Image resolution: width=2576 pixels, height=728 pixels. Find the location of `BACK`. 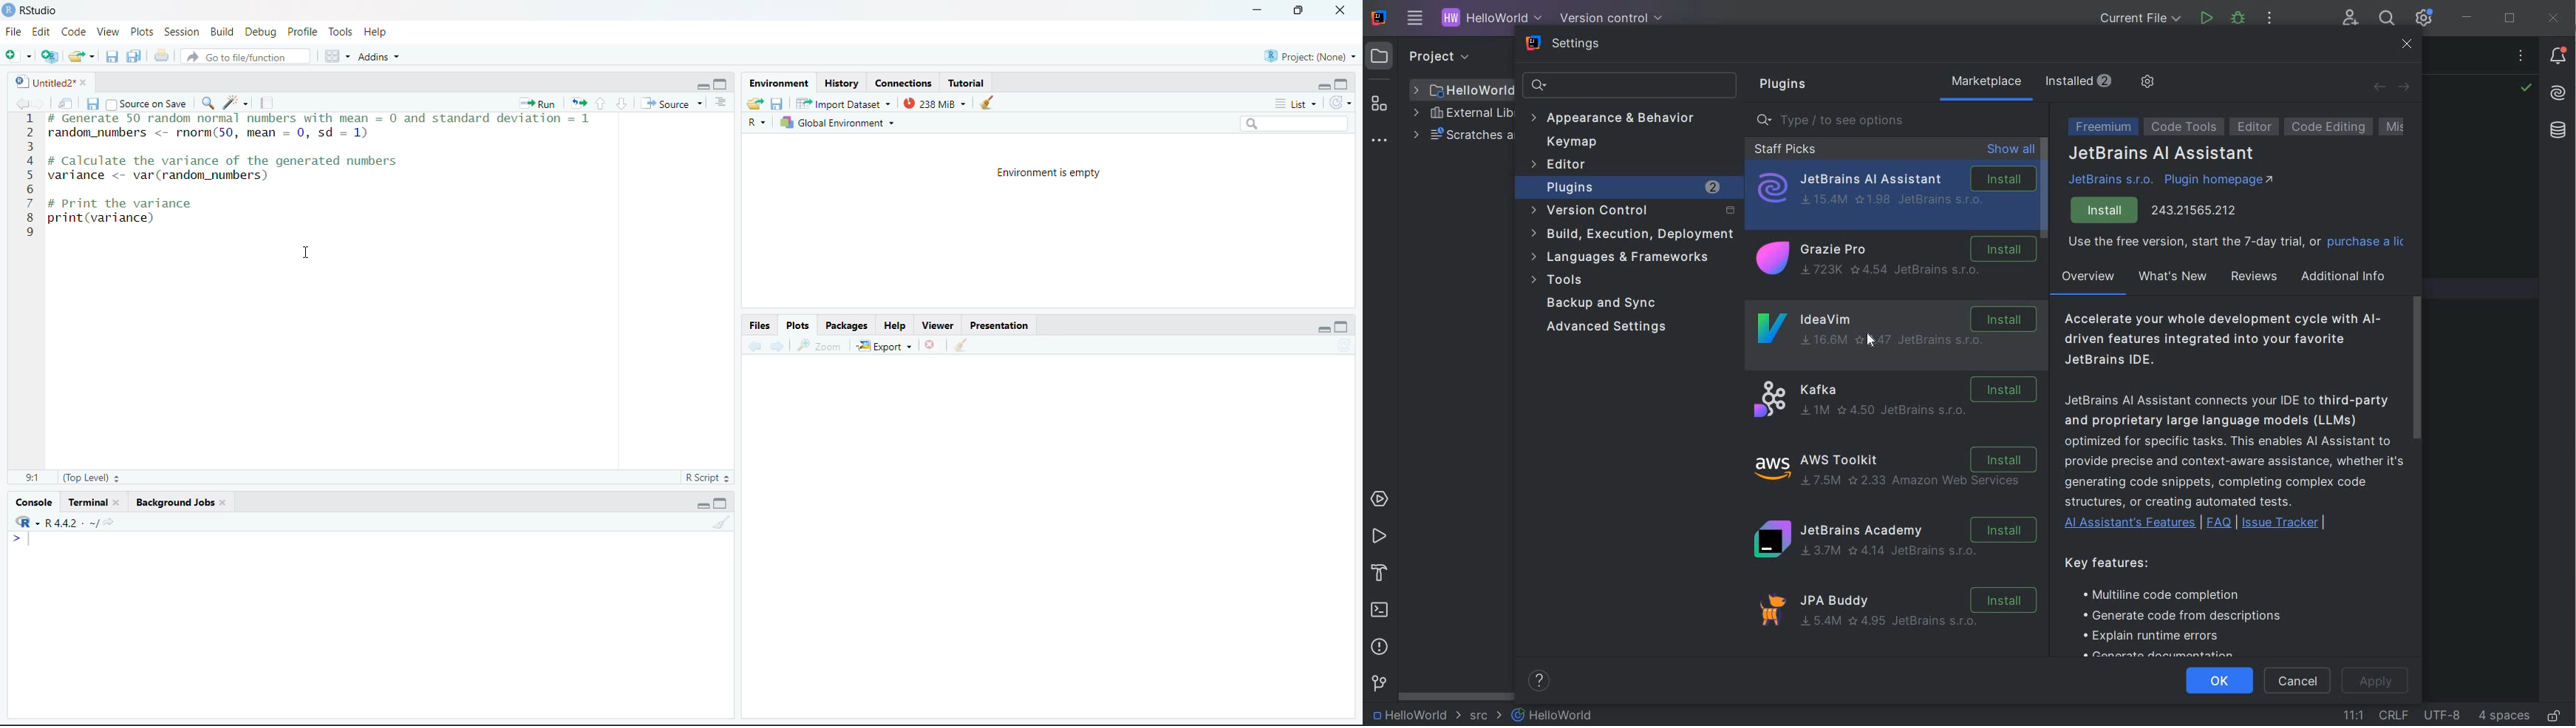

BACK is located at coordinates (2379, 86).